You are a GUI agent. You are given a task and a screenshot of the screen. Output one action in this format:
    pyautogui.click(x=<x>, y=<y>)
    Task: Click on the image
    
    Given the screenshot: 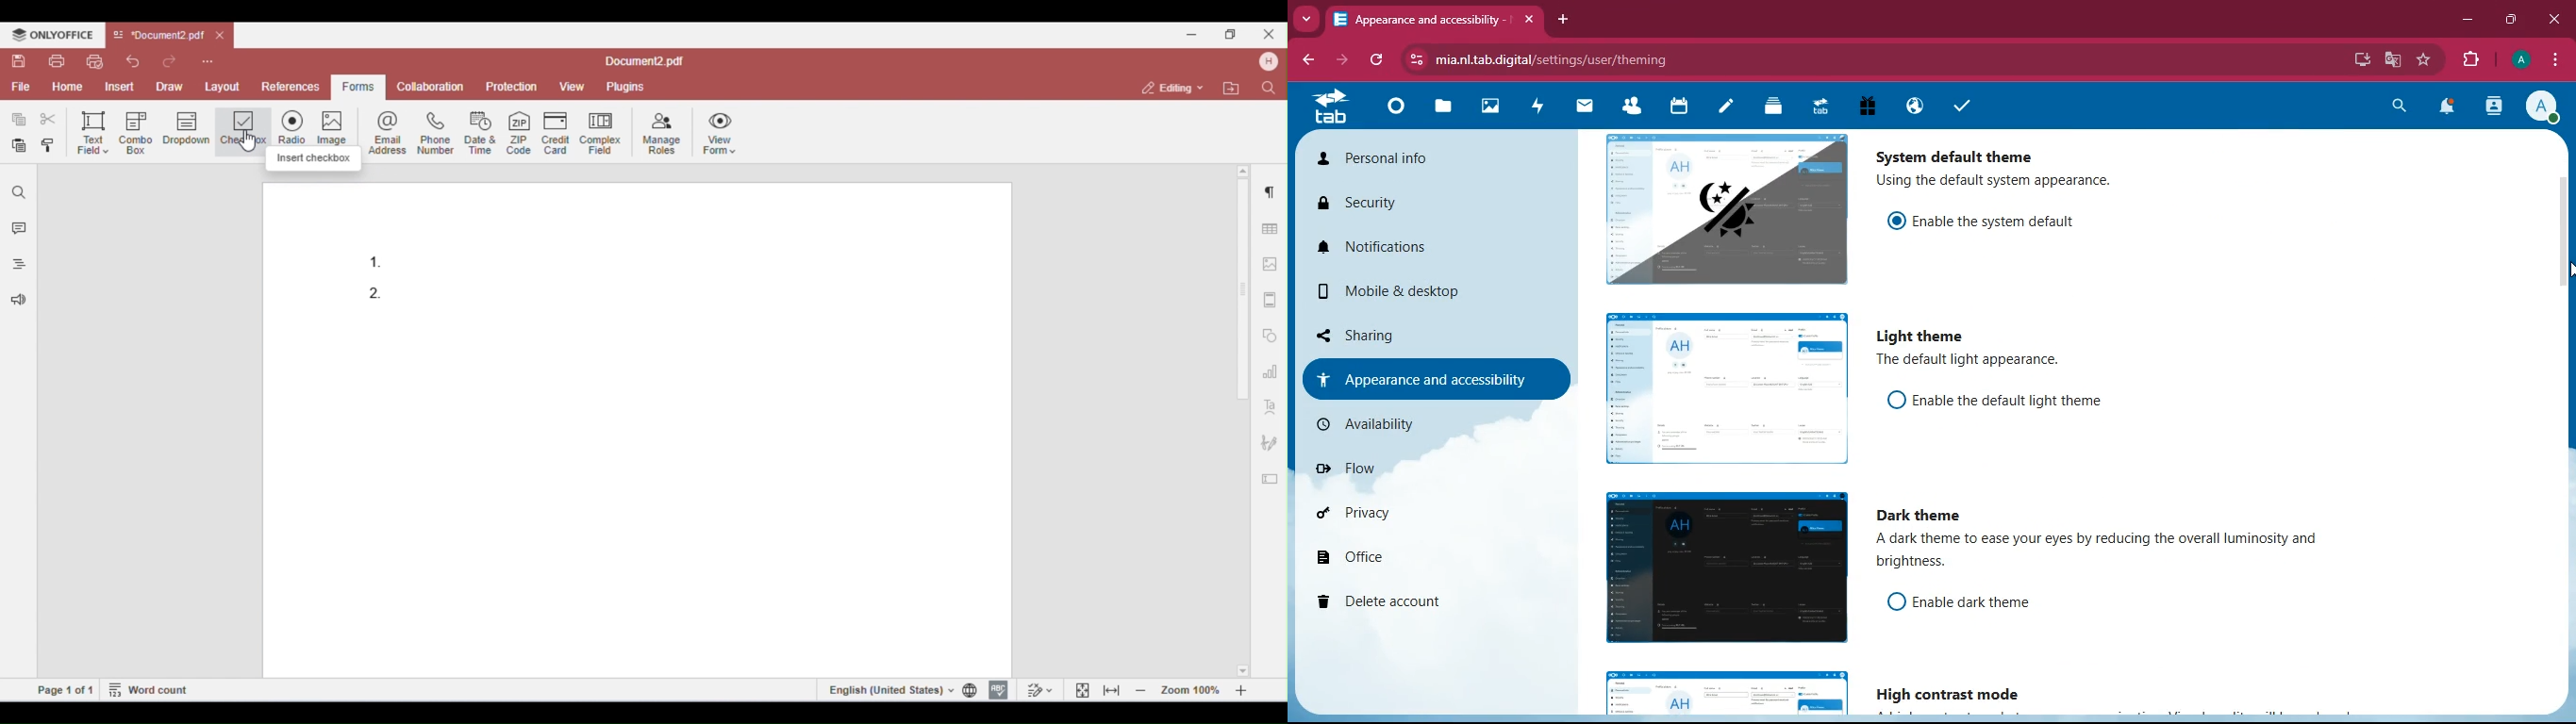 What is the action you would take?
    pyautogui.click(x=1492, y=108)
    